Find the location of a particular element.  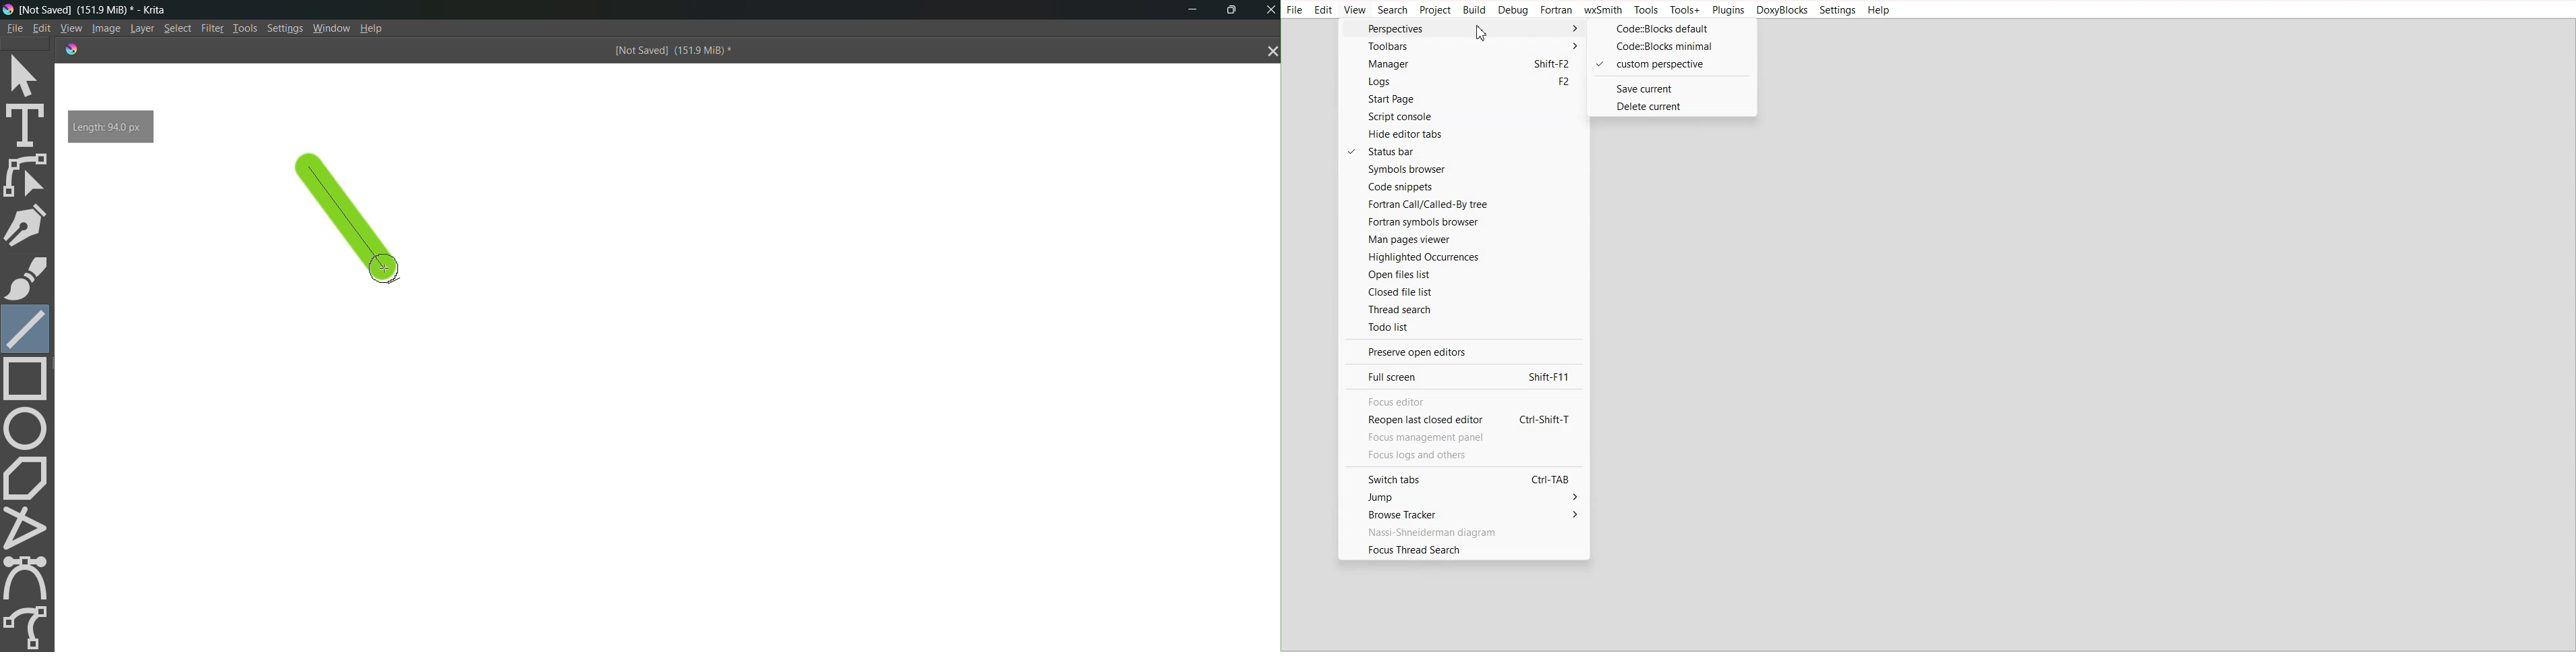

Help is located at coordinates (1880, 10).